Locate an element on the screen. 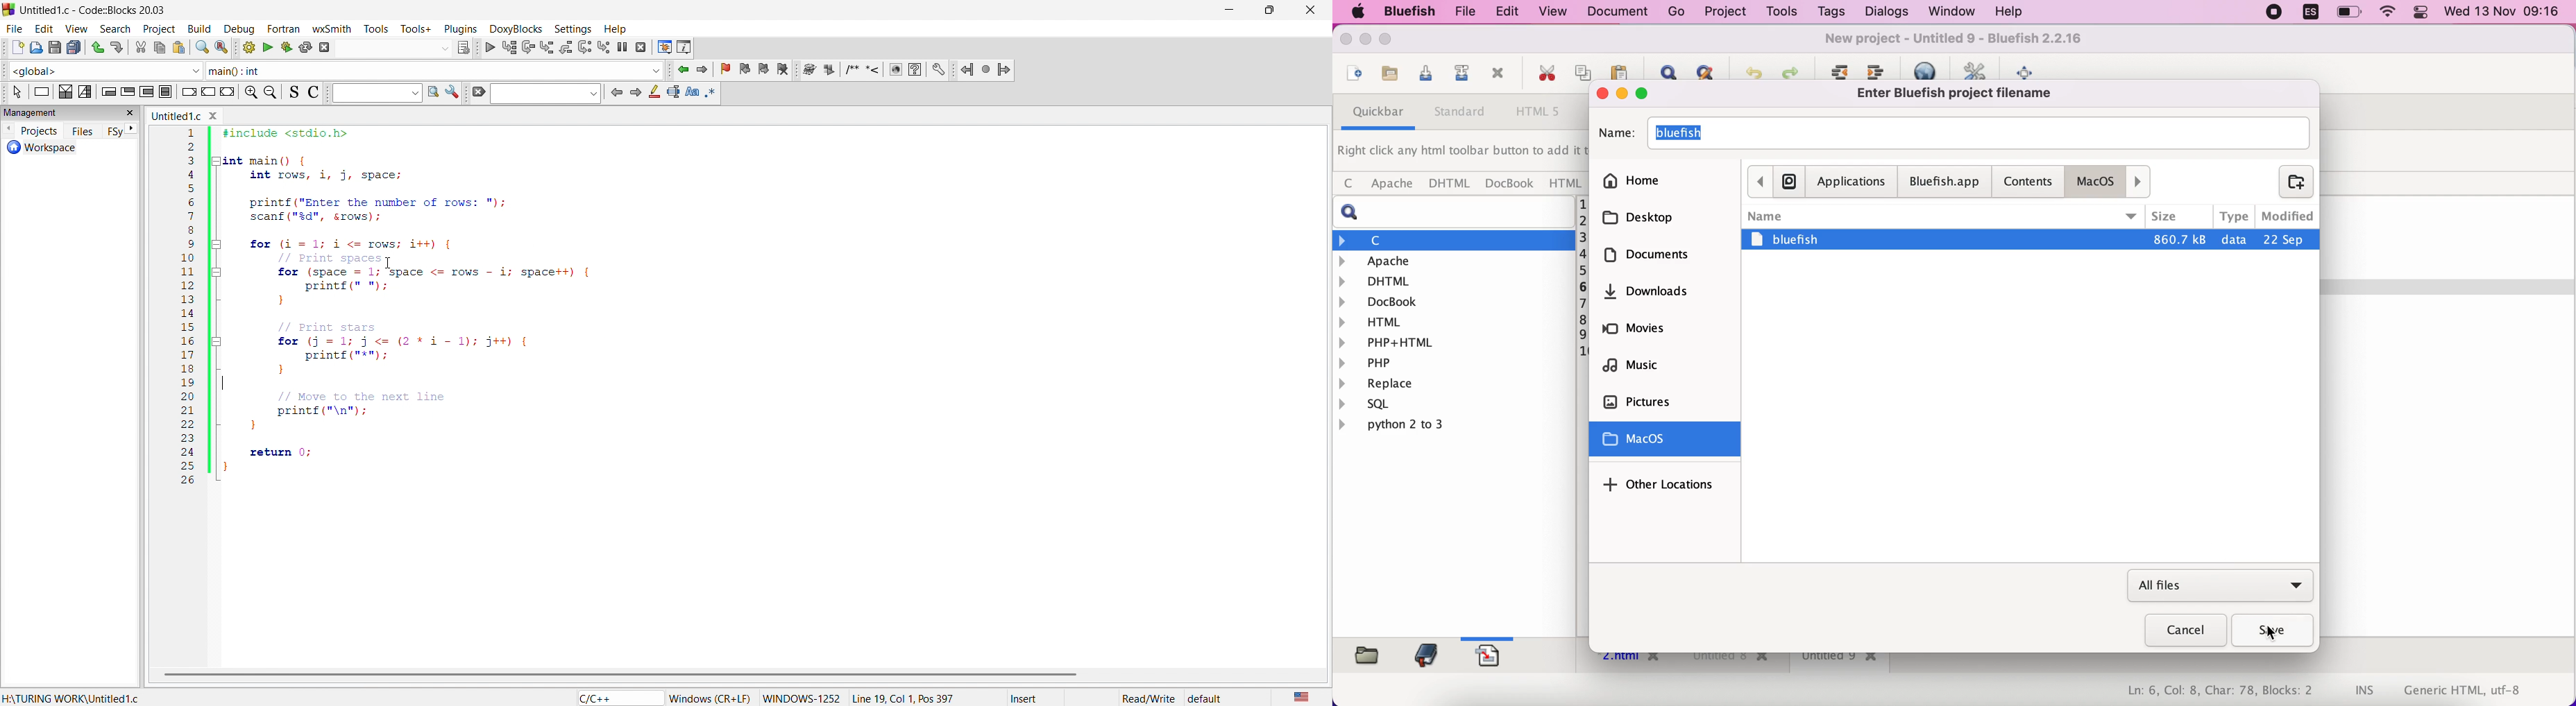  step into instructions is located at coordinates (604, 46).